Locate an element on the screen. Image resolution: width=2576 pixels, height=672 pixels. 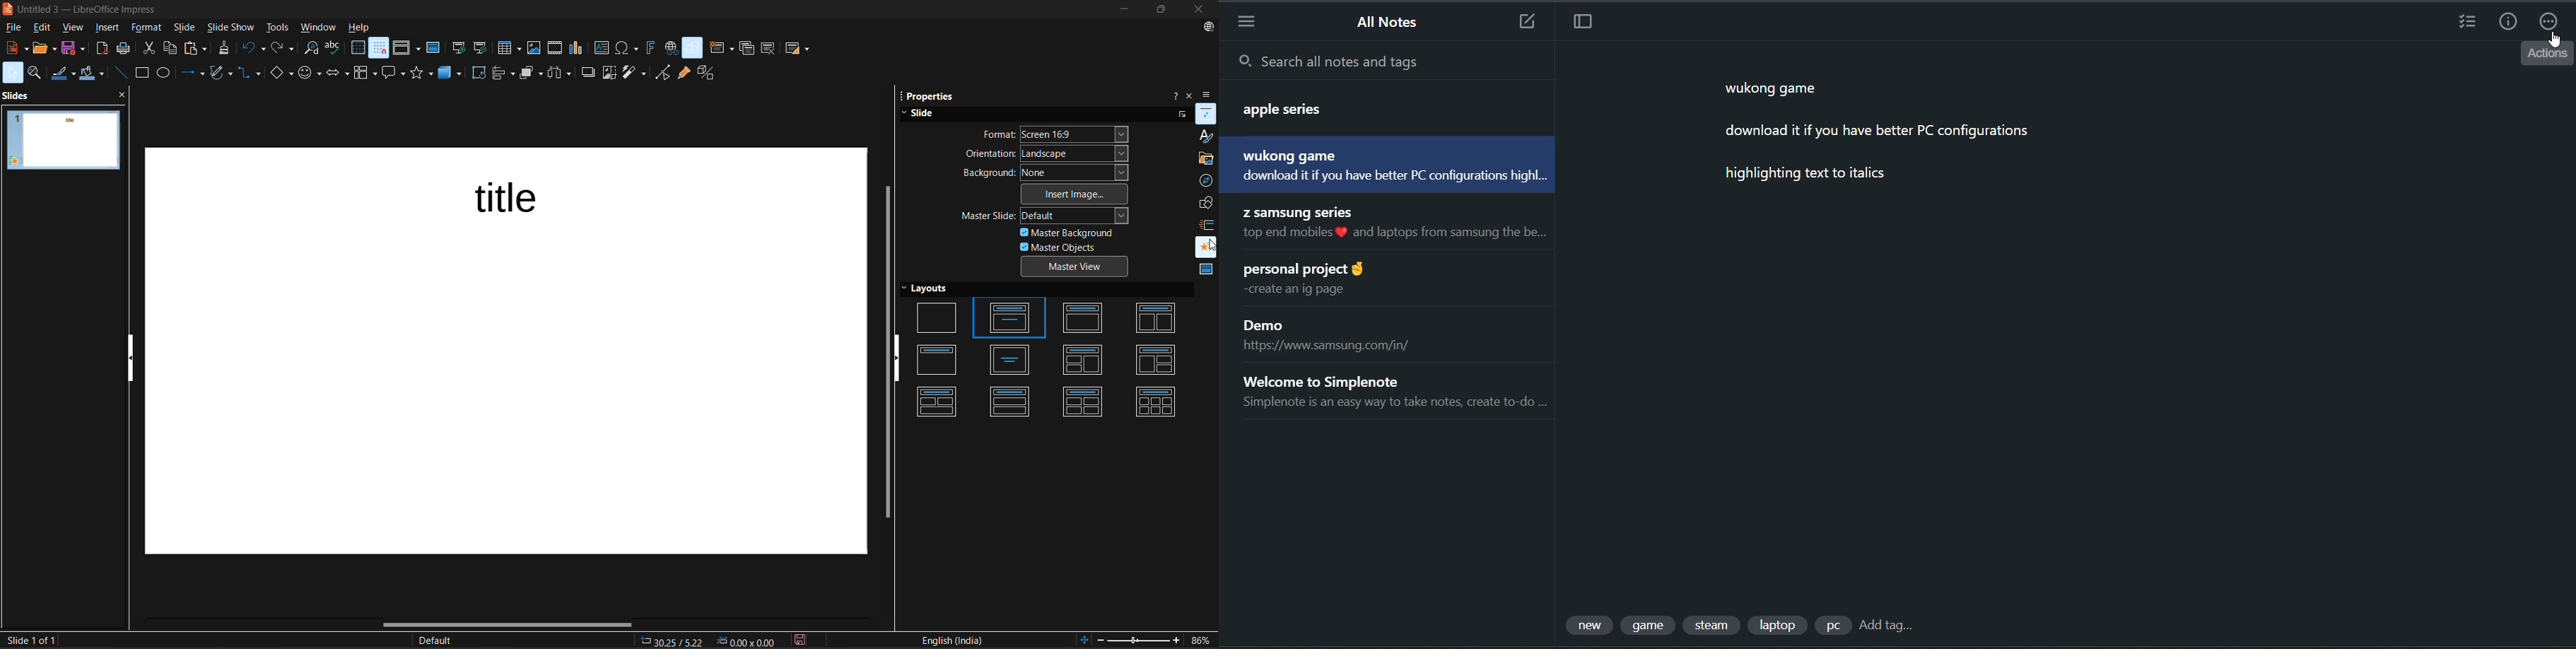
new is located at coordinates (15, 48).